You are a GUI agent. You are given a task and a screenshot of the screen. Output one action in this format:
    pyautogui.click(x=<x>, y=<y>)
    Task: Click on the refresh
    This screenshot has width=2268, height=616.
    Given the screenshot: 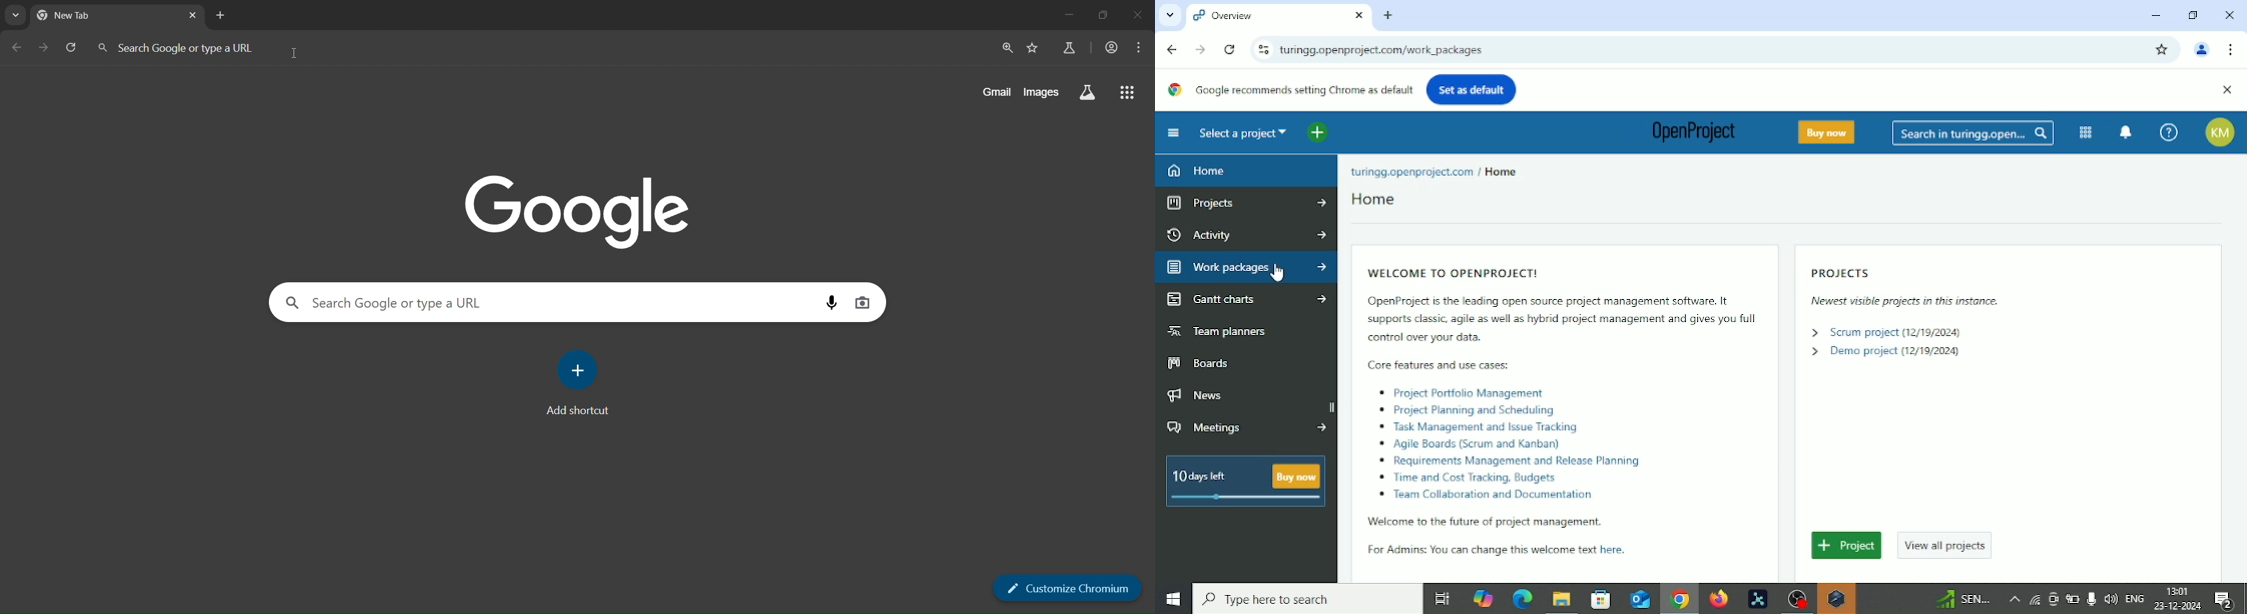 What is the action you would take?
    pyautogui.click(x=70, y=48)
    